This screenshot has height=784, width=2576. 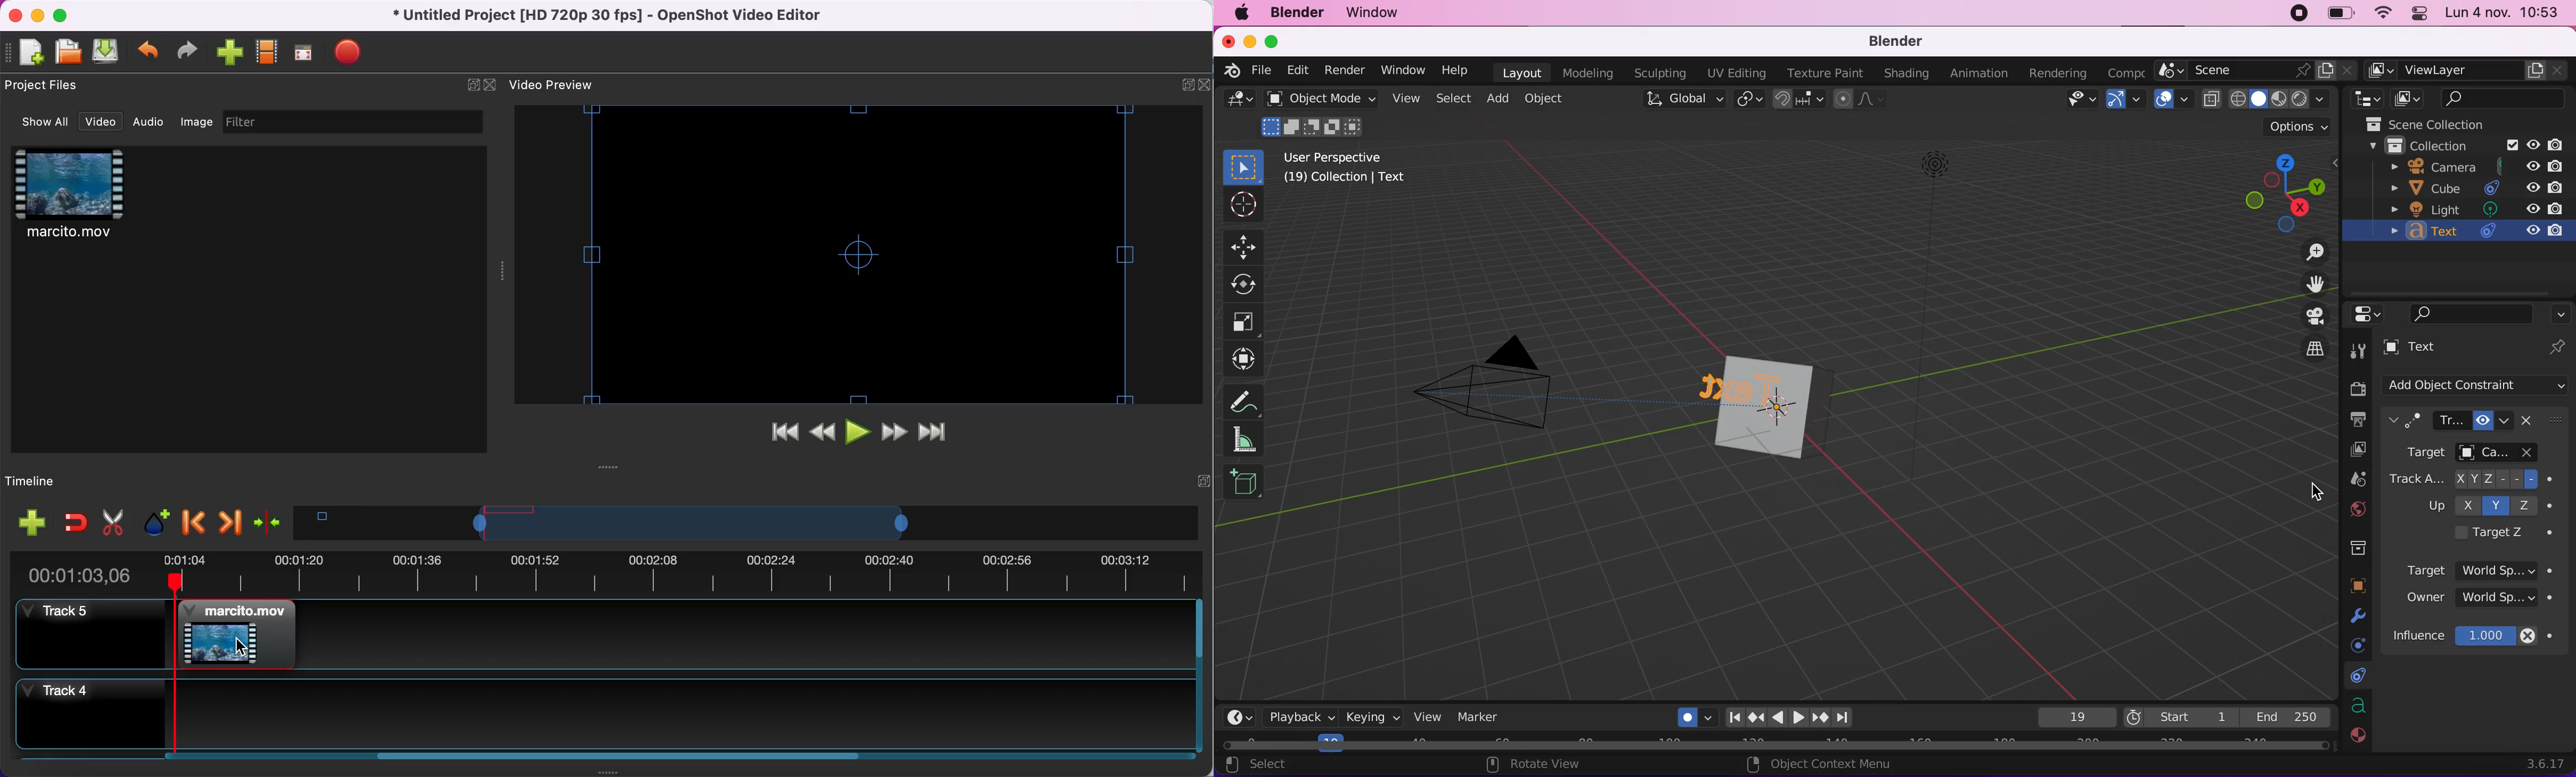 What do you see at coordinates (1244, 488) in the screenshot?
I see `add cube` at bounding box center [1244, 488].